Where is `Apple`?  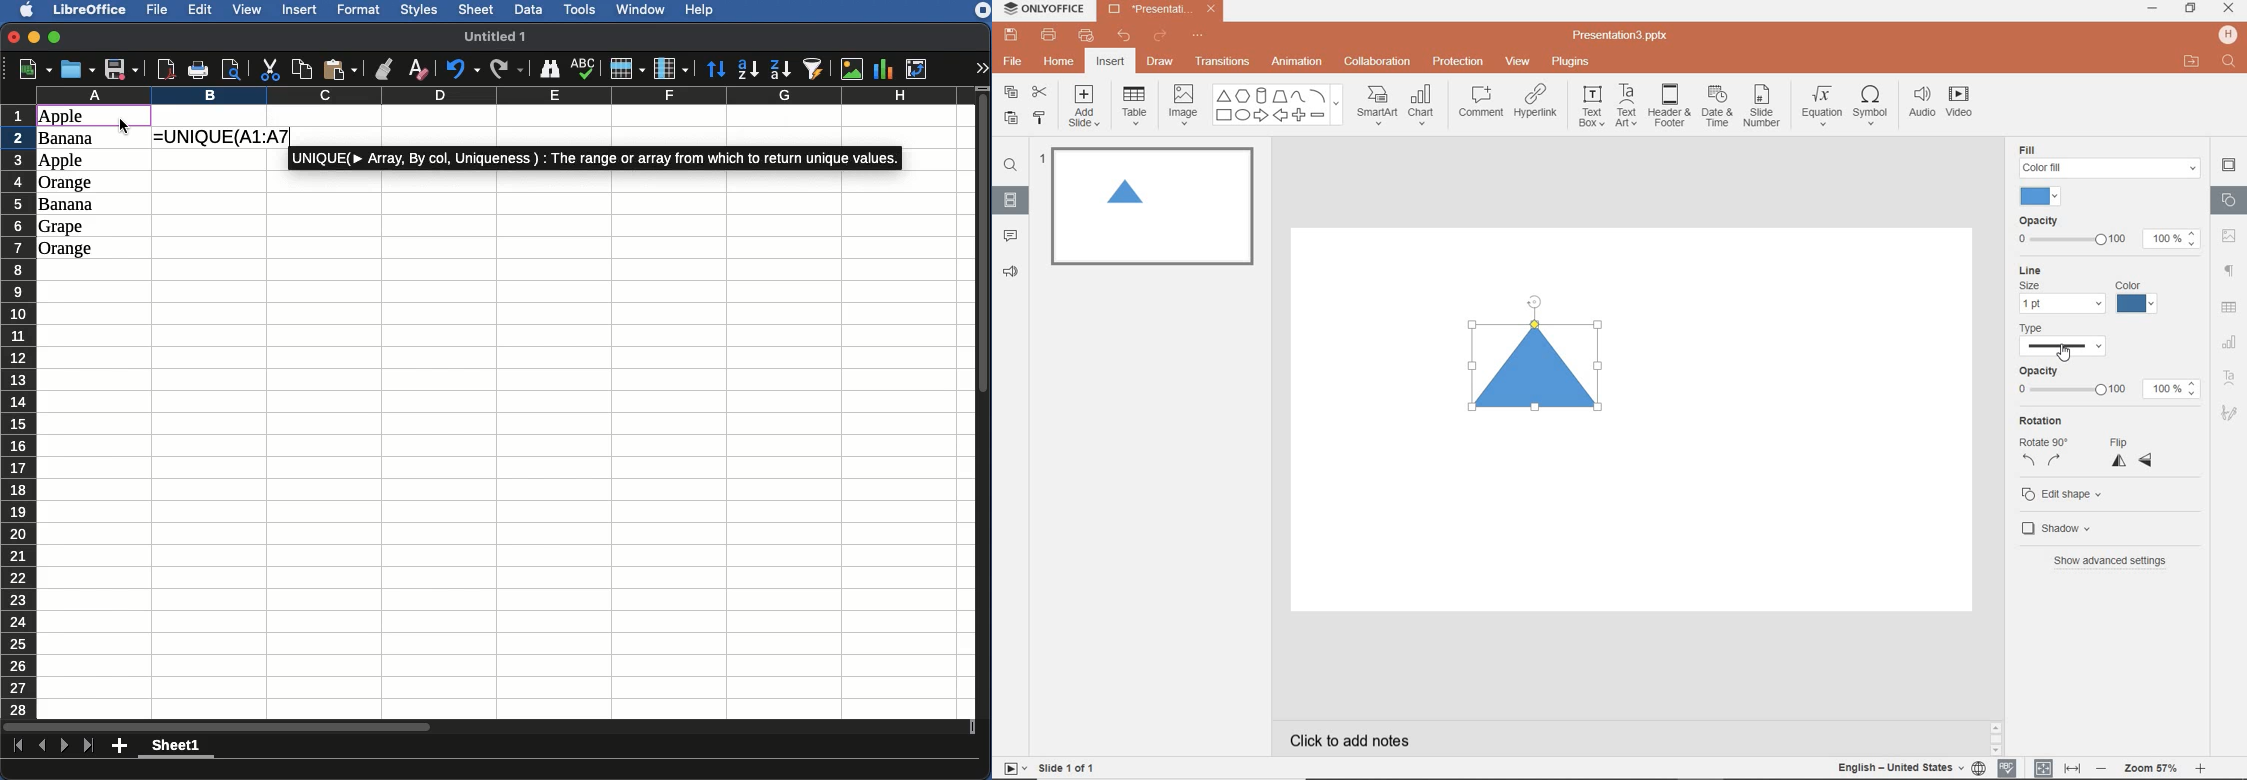 Apple is located at coordinates (63, 161).